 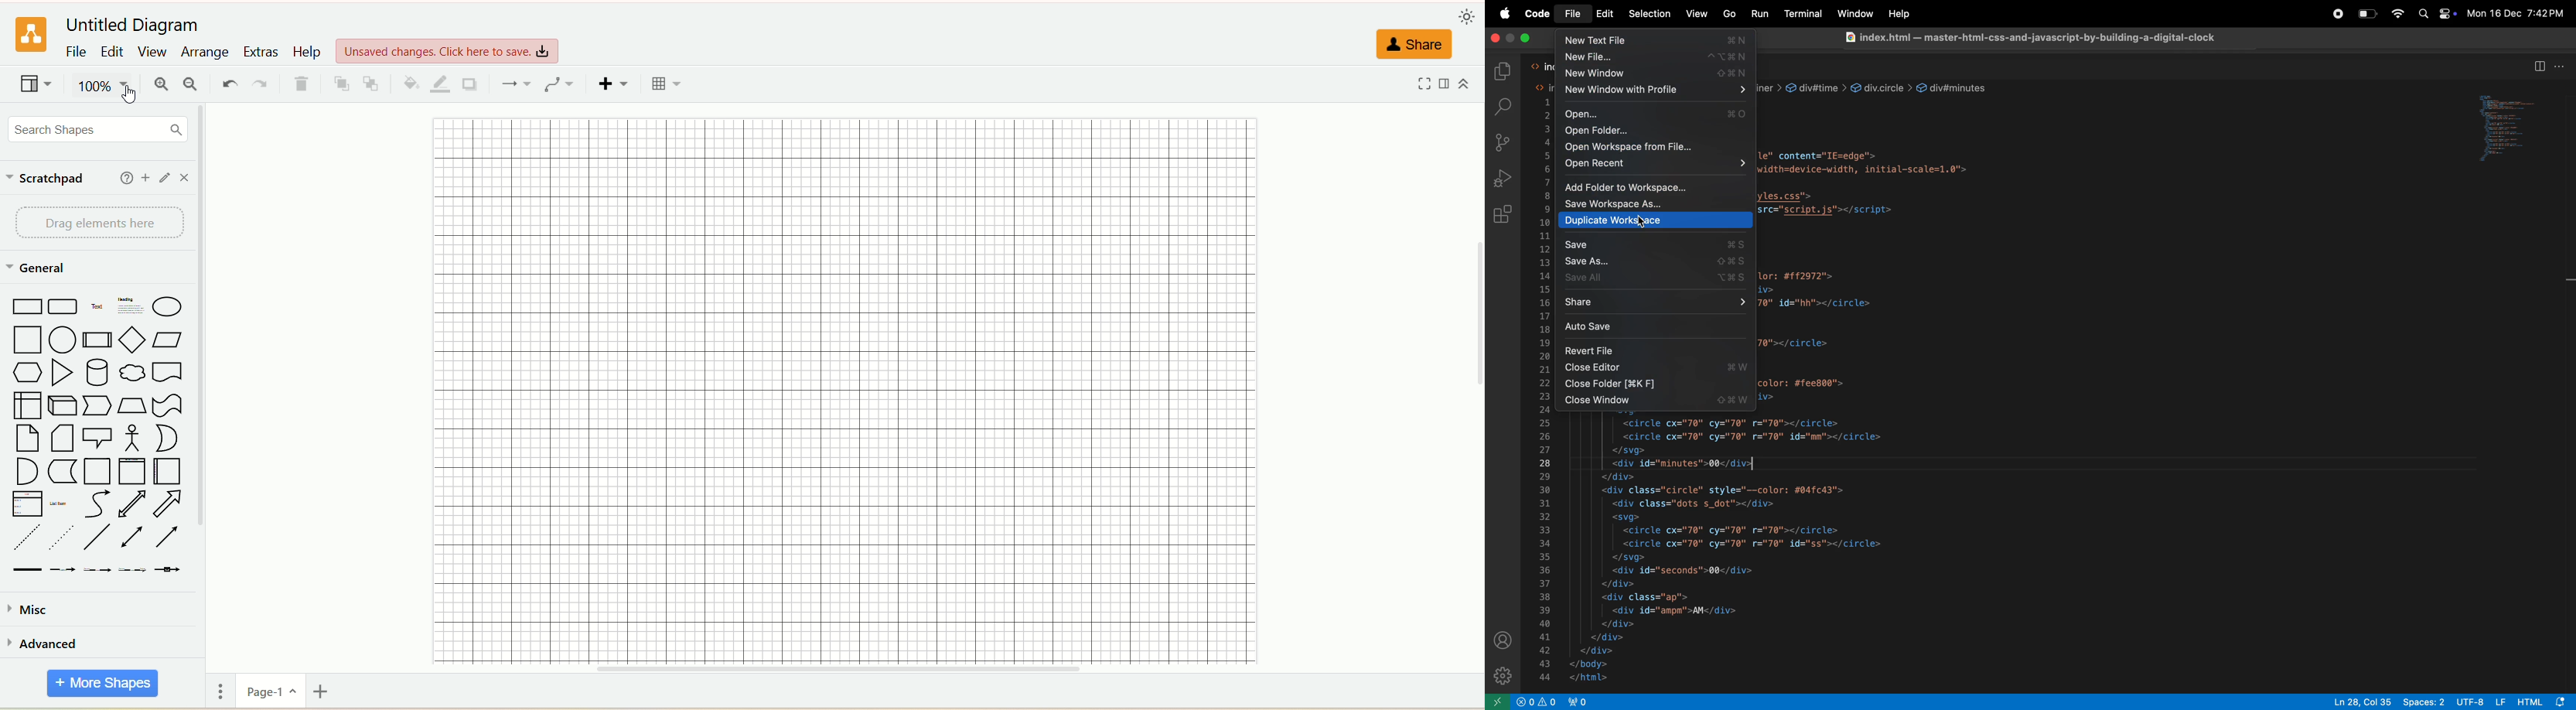 What do you see at coordinates (203, 53) in the screenshot?
I see `arrange` at bounding box center [203, 53].